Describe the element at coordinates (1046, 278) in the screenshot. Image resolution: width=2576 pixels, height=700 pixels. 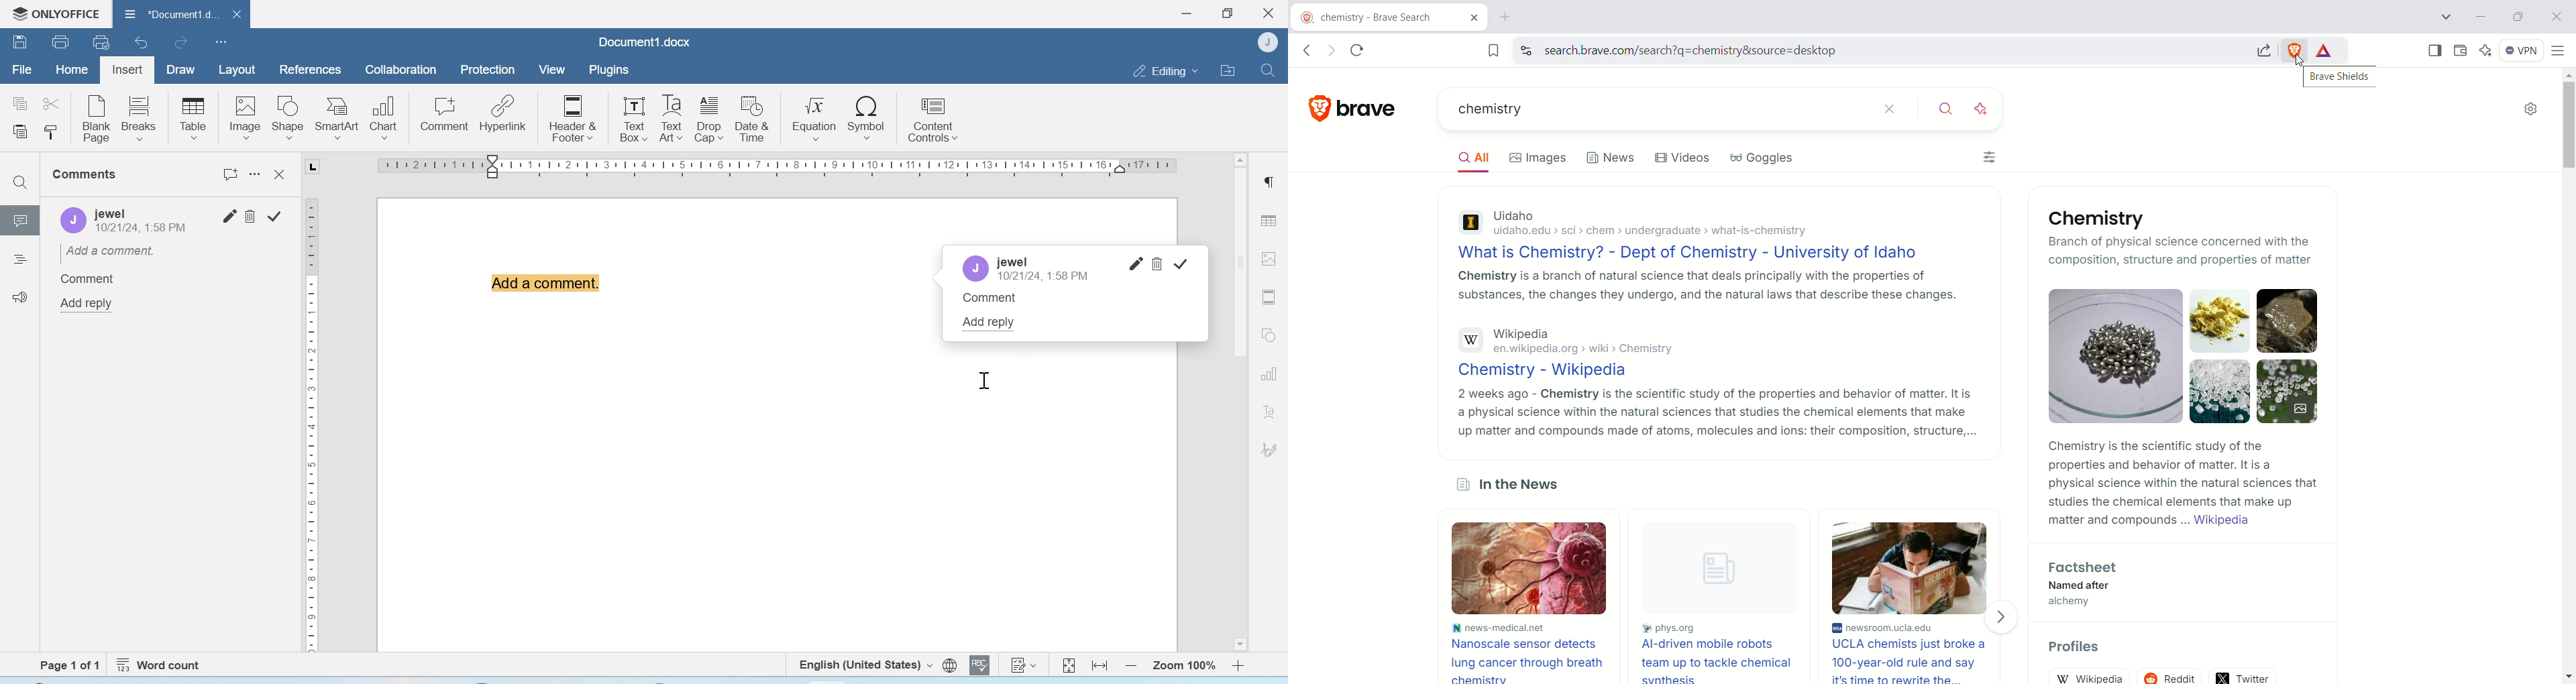
I see `Date, Time` at that location.